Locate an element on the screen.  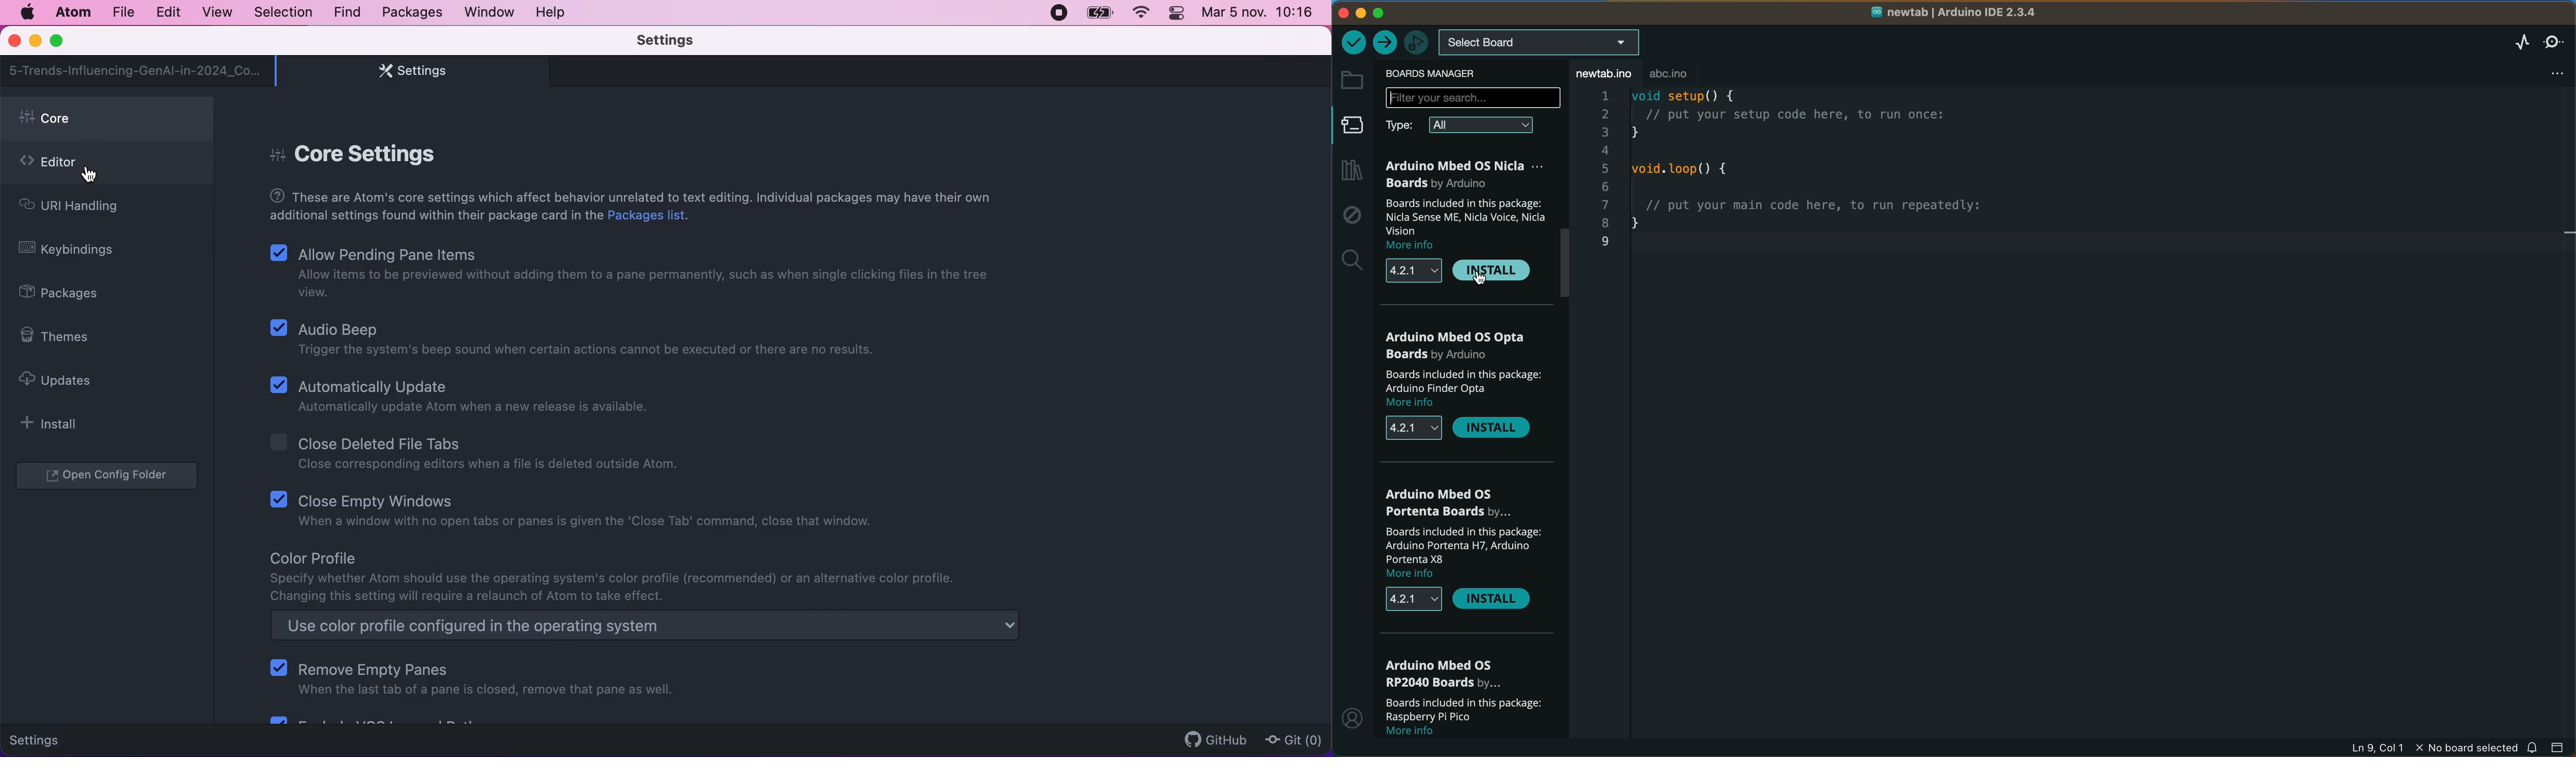
close deleted file tabs is located at coordinates (480, 455).